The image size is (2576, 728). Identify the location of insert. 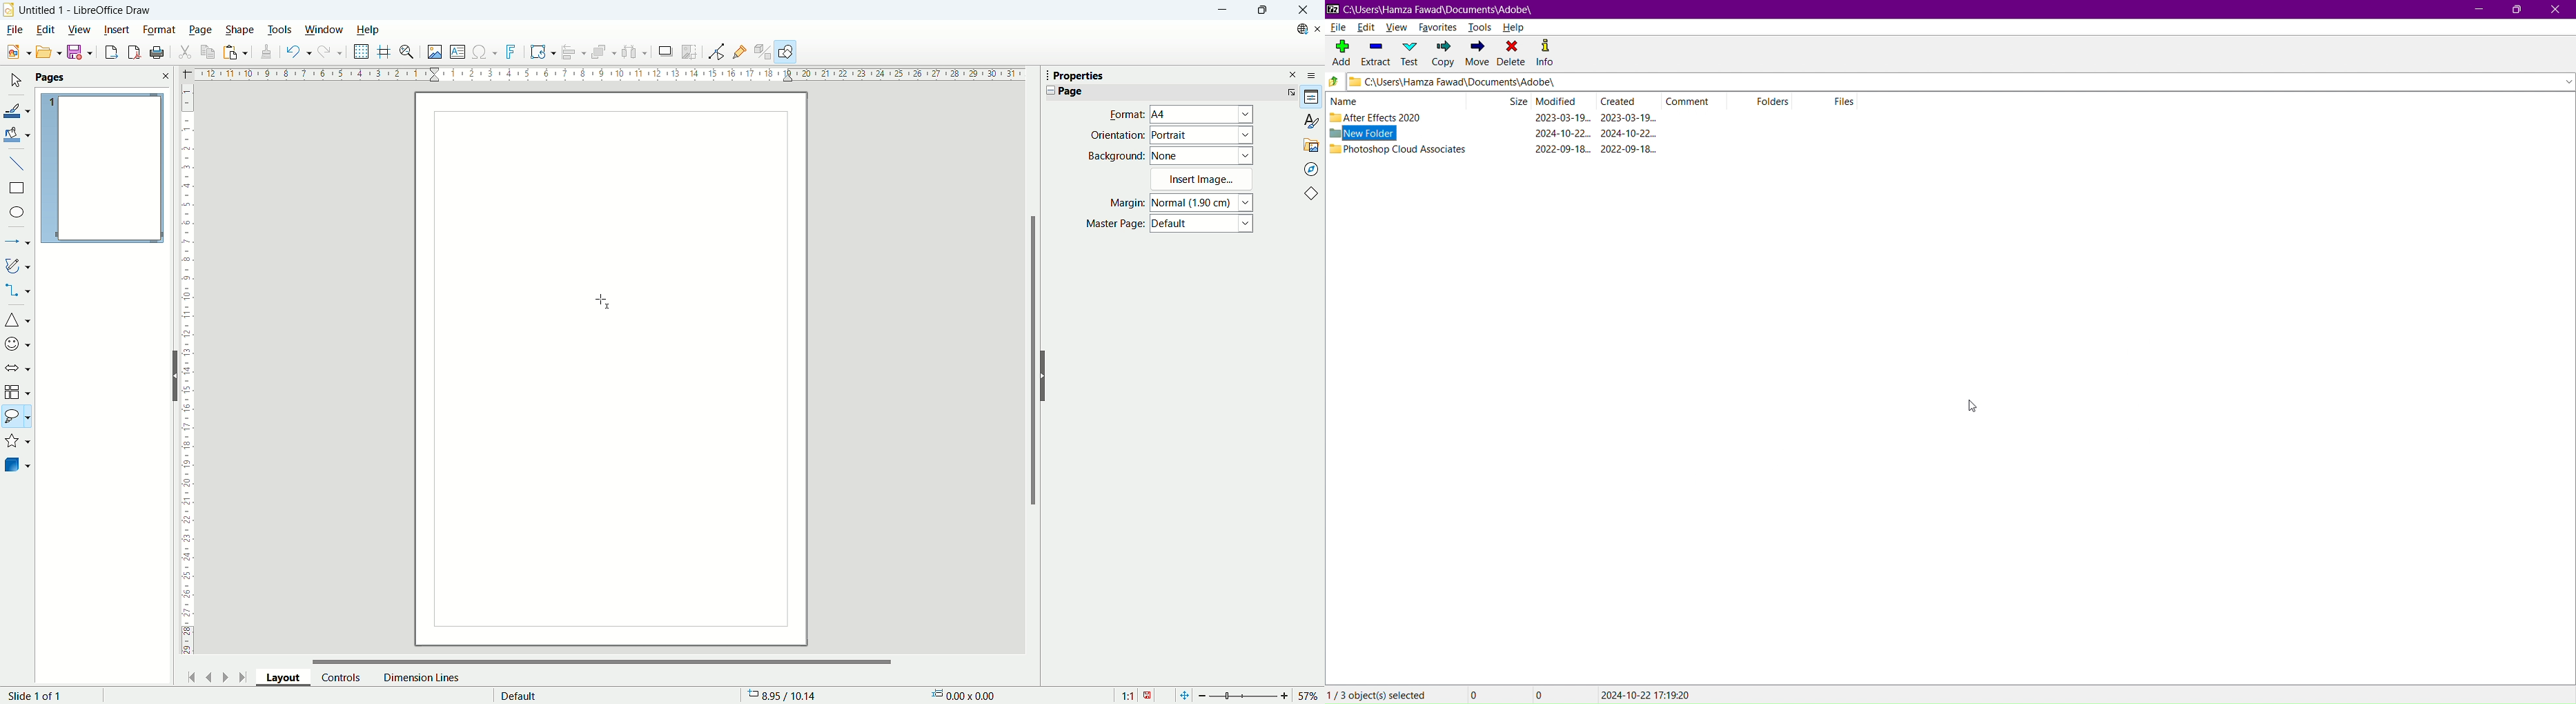
(117, 28).